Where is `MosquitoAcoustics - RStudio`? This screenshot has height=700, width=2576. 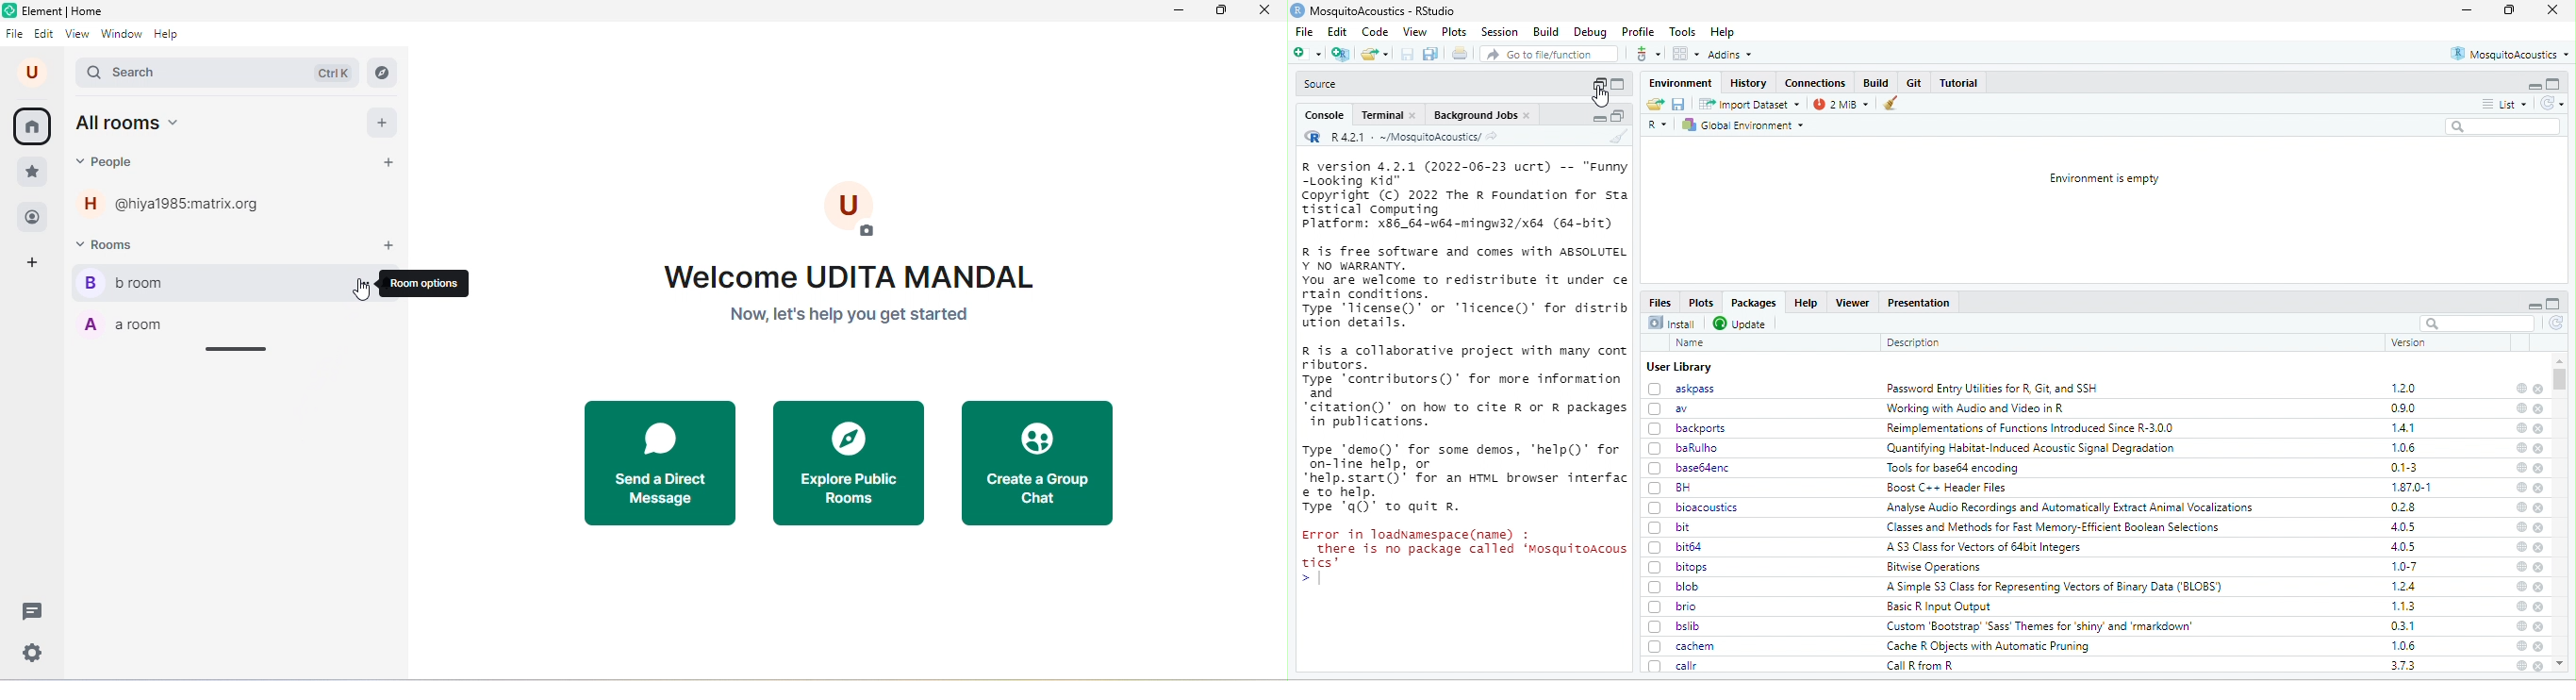 MosquitoAcoustics - RStudio is located at coordinates (1383, 11).